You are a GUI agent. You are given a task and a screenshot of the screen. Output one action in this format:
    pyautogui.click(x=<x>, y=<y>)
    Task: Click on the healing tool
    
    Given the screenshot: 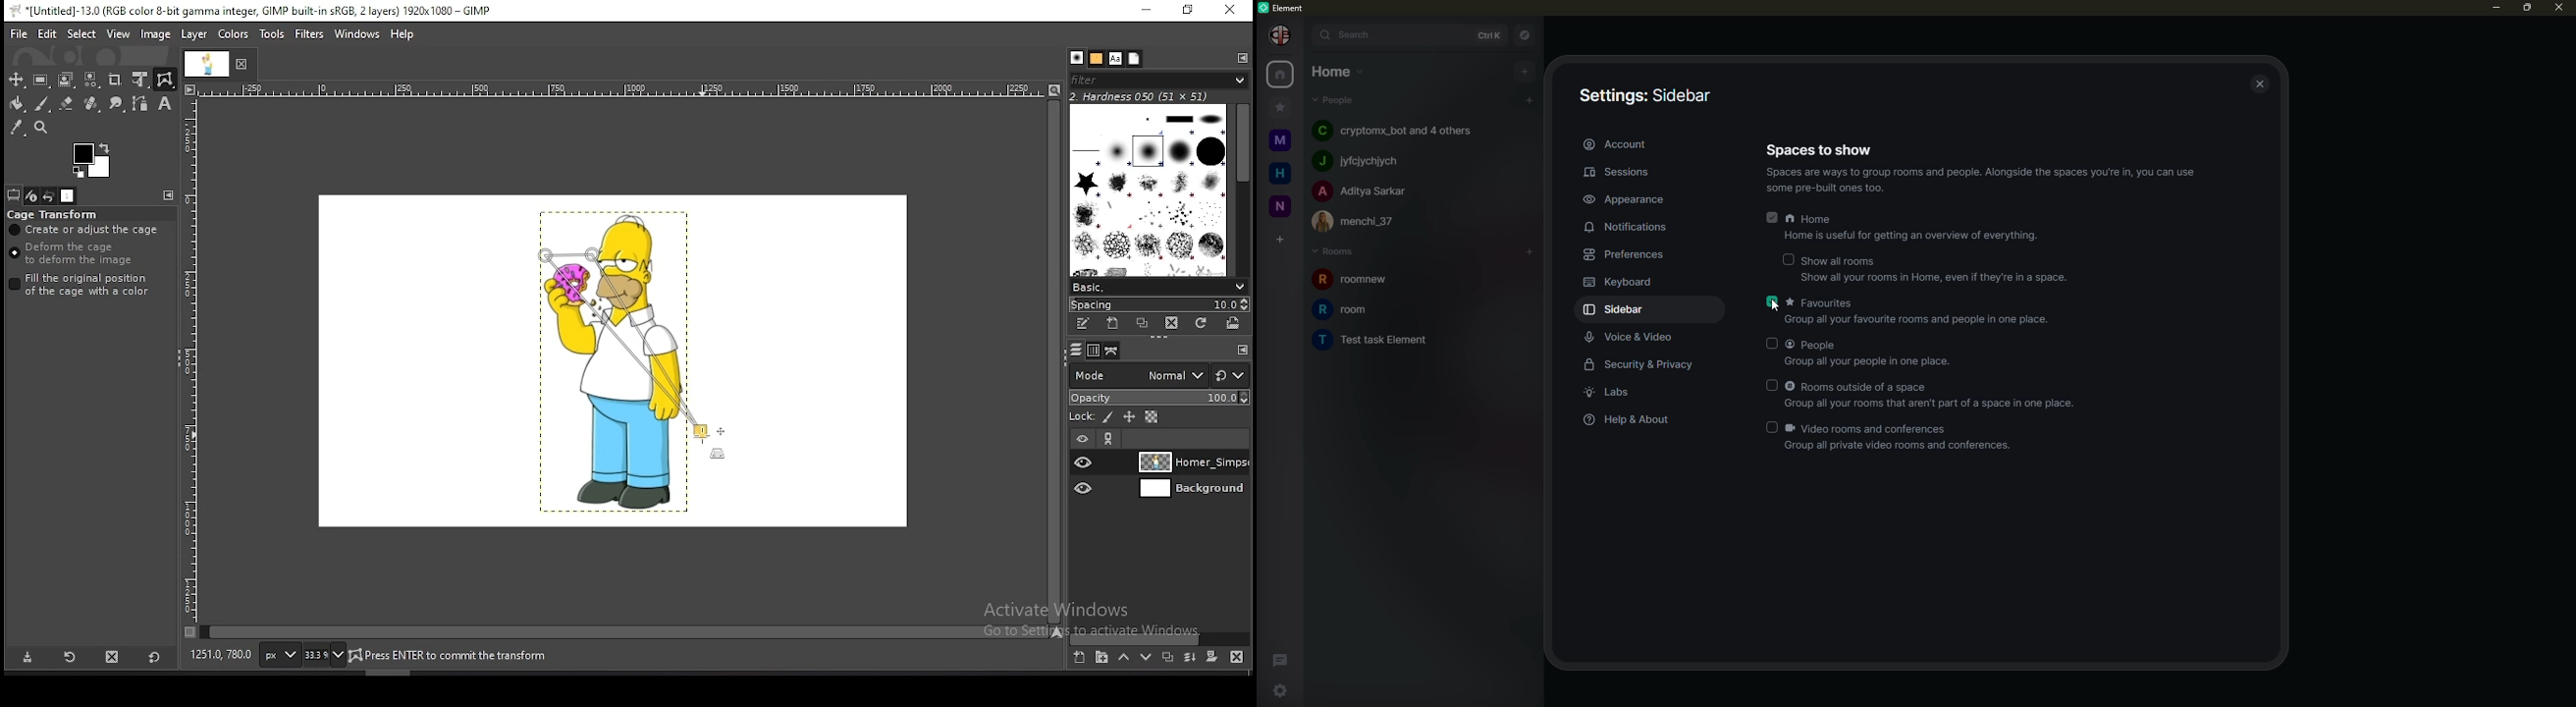 What is the action you would take?
    pyautogui.click(x=91, y=103)
    